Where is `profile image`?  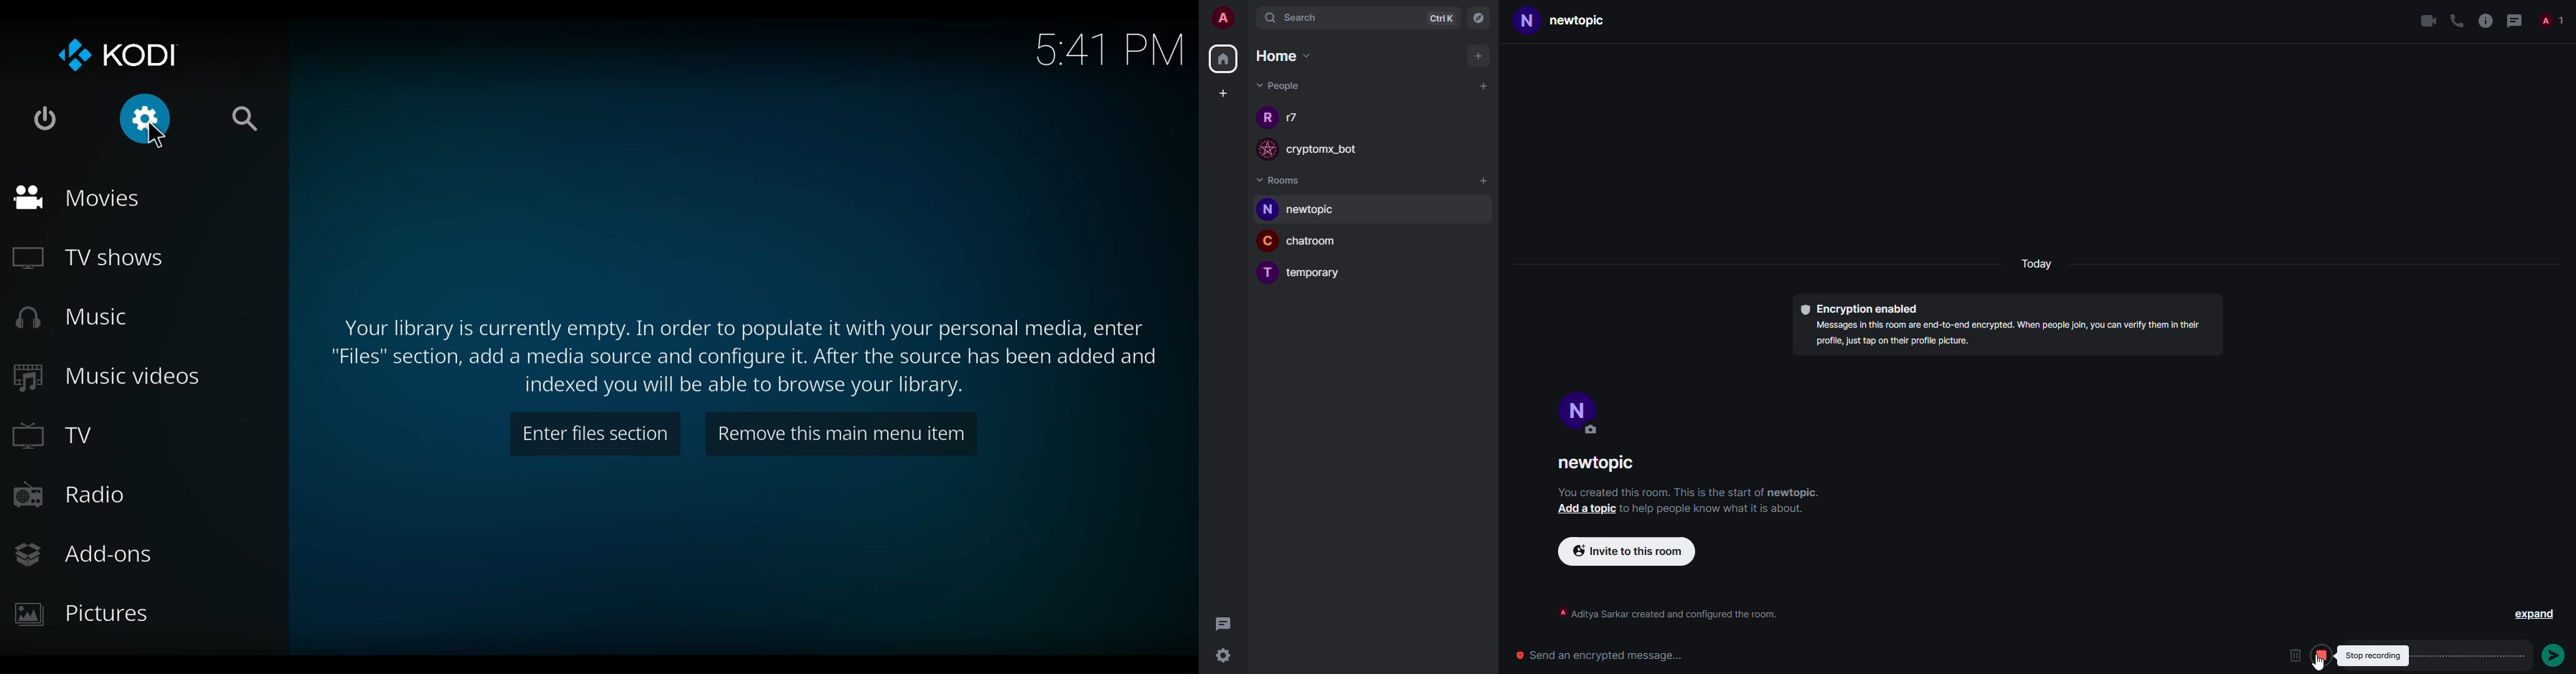 profile image is located at coordinates (1268, 149).